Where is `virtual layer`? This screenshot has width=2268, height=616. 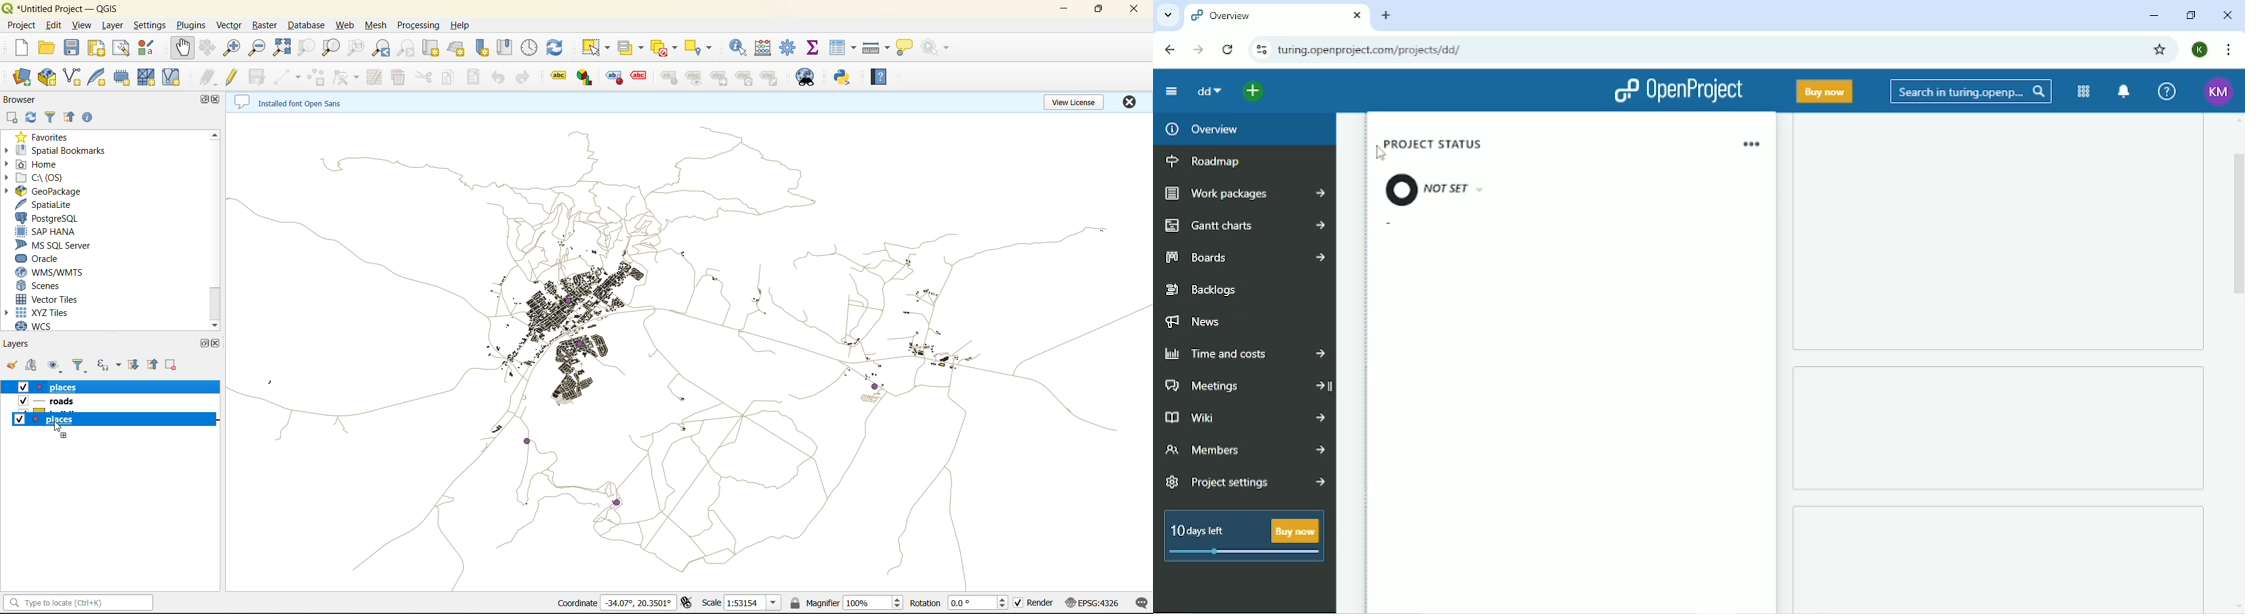 virtual layer is located at coordinates (177, 78).